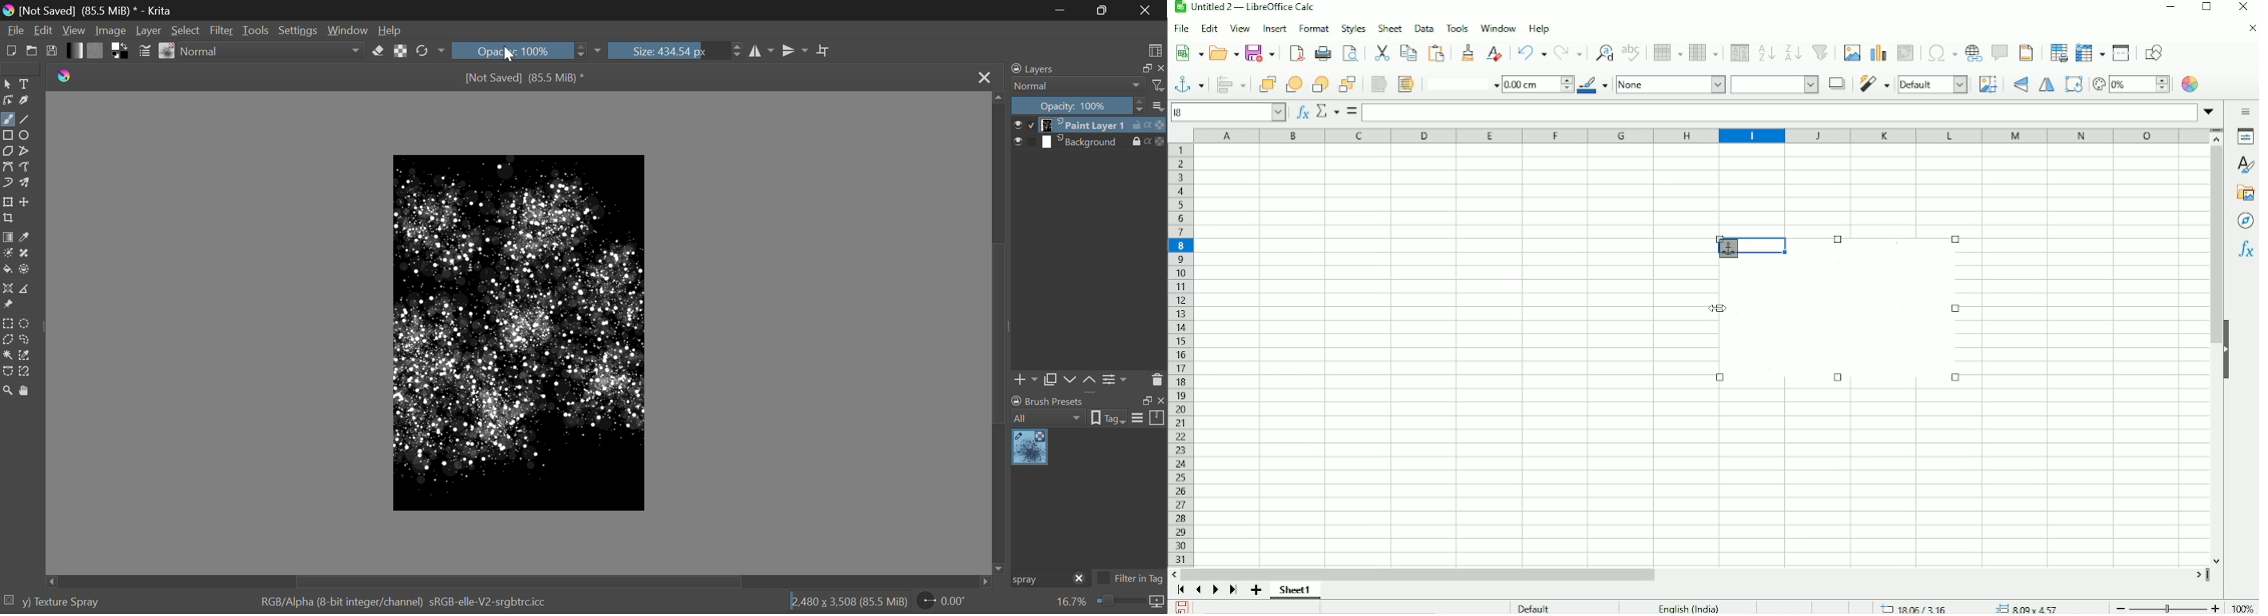  I want to click on Enclose and Fill, so click(25, 271).